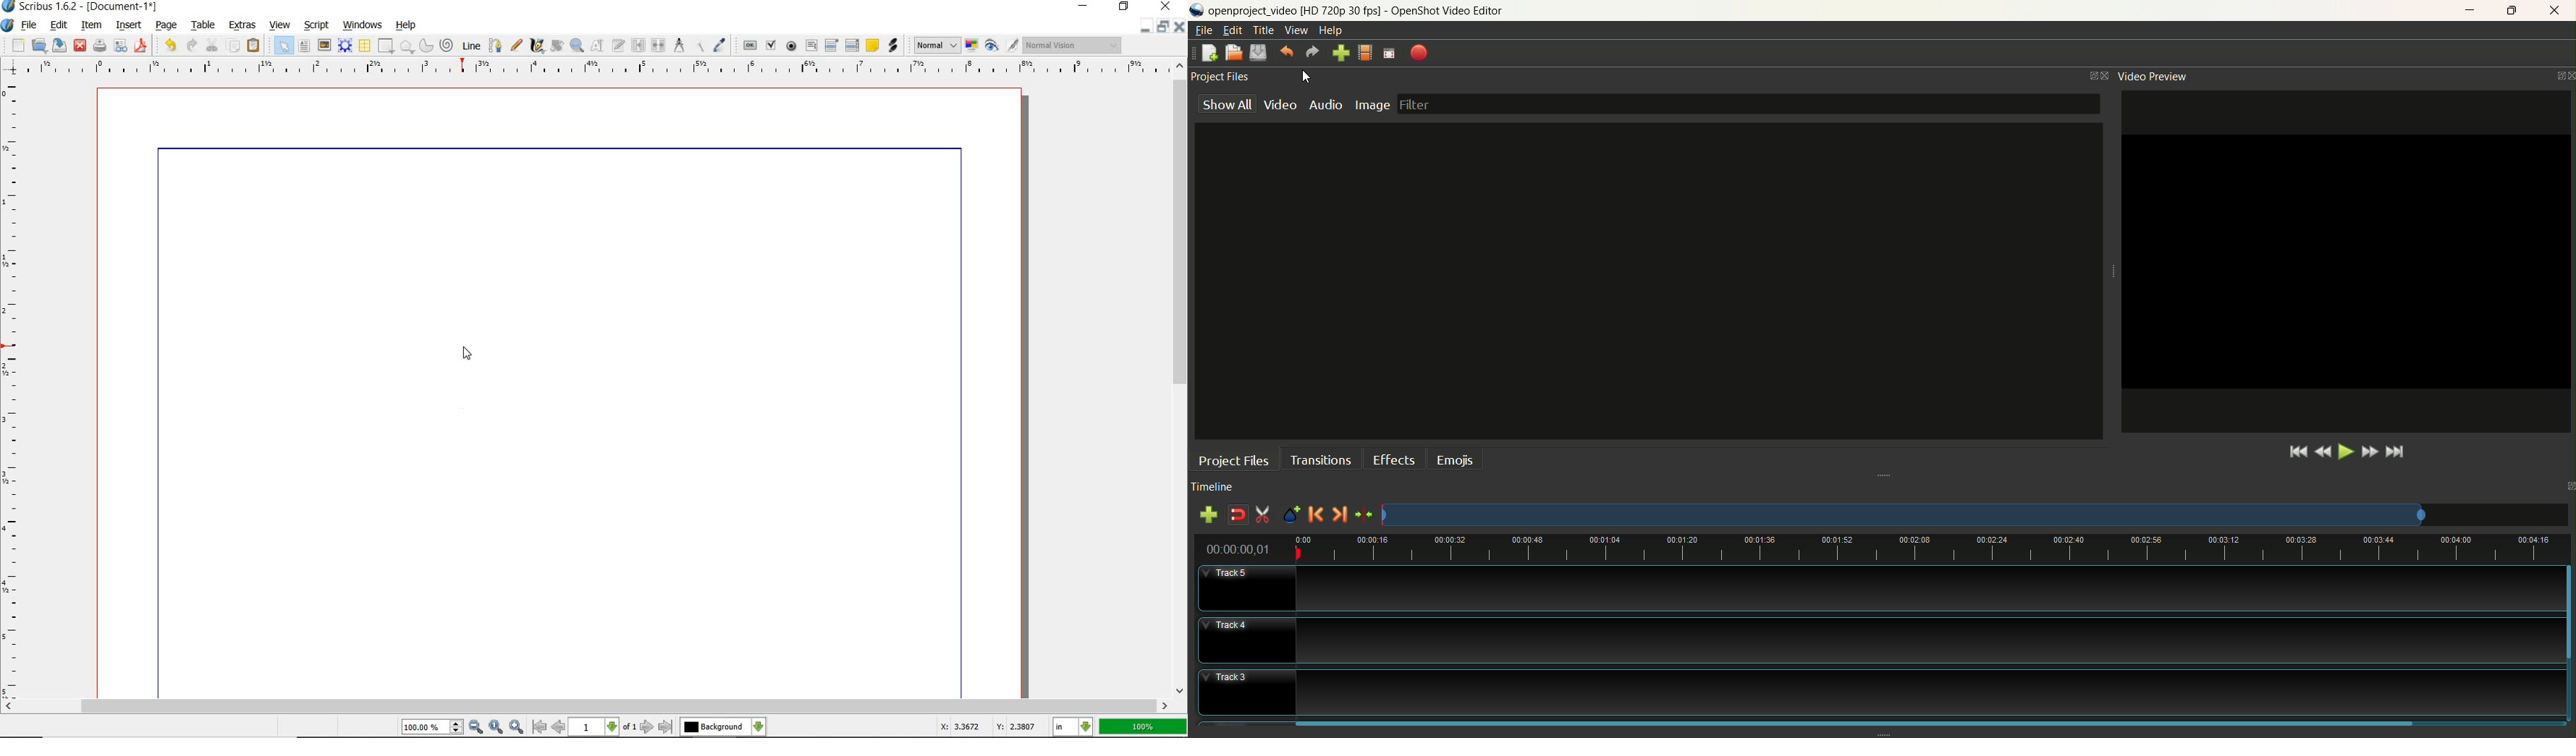 The height and width of the screenshot is (756, 2576). What do you see at coordinates (517, 727) in the screenshot?
I see `Zoom In` at bounding box center [517, 727].